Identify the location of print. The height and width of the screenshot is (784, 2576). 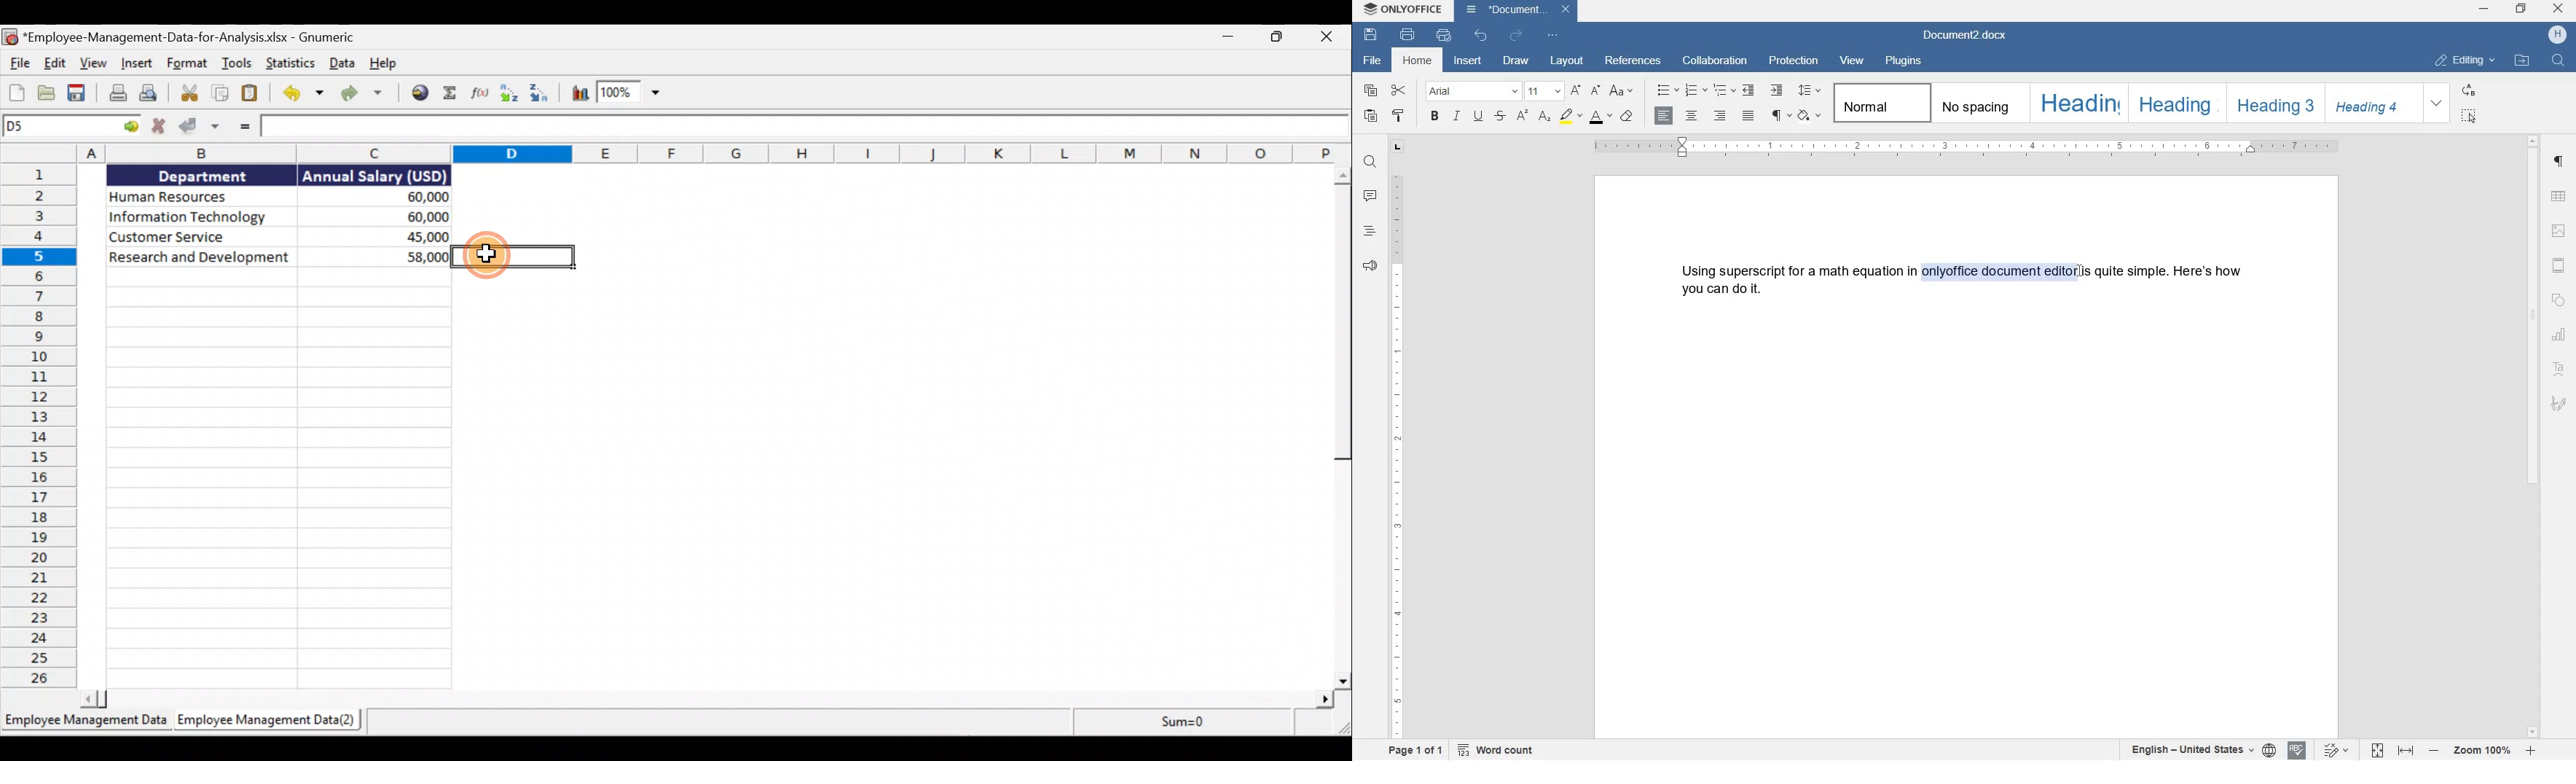
(1407, 35).